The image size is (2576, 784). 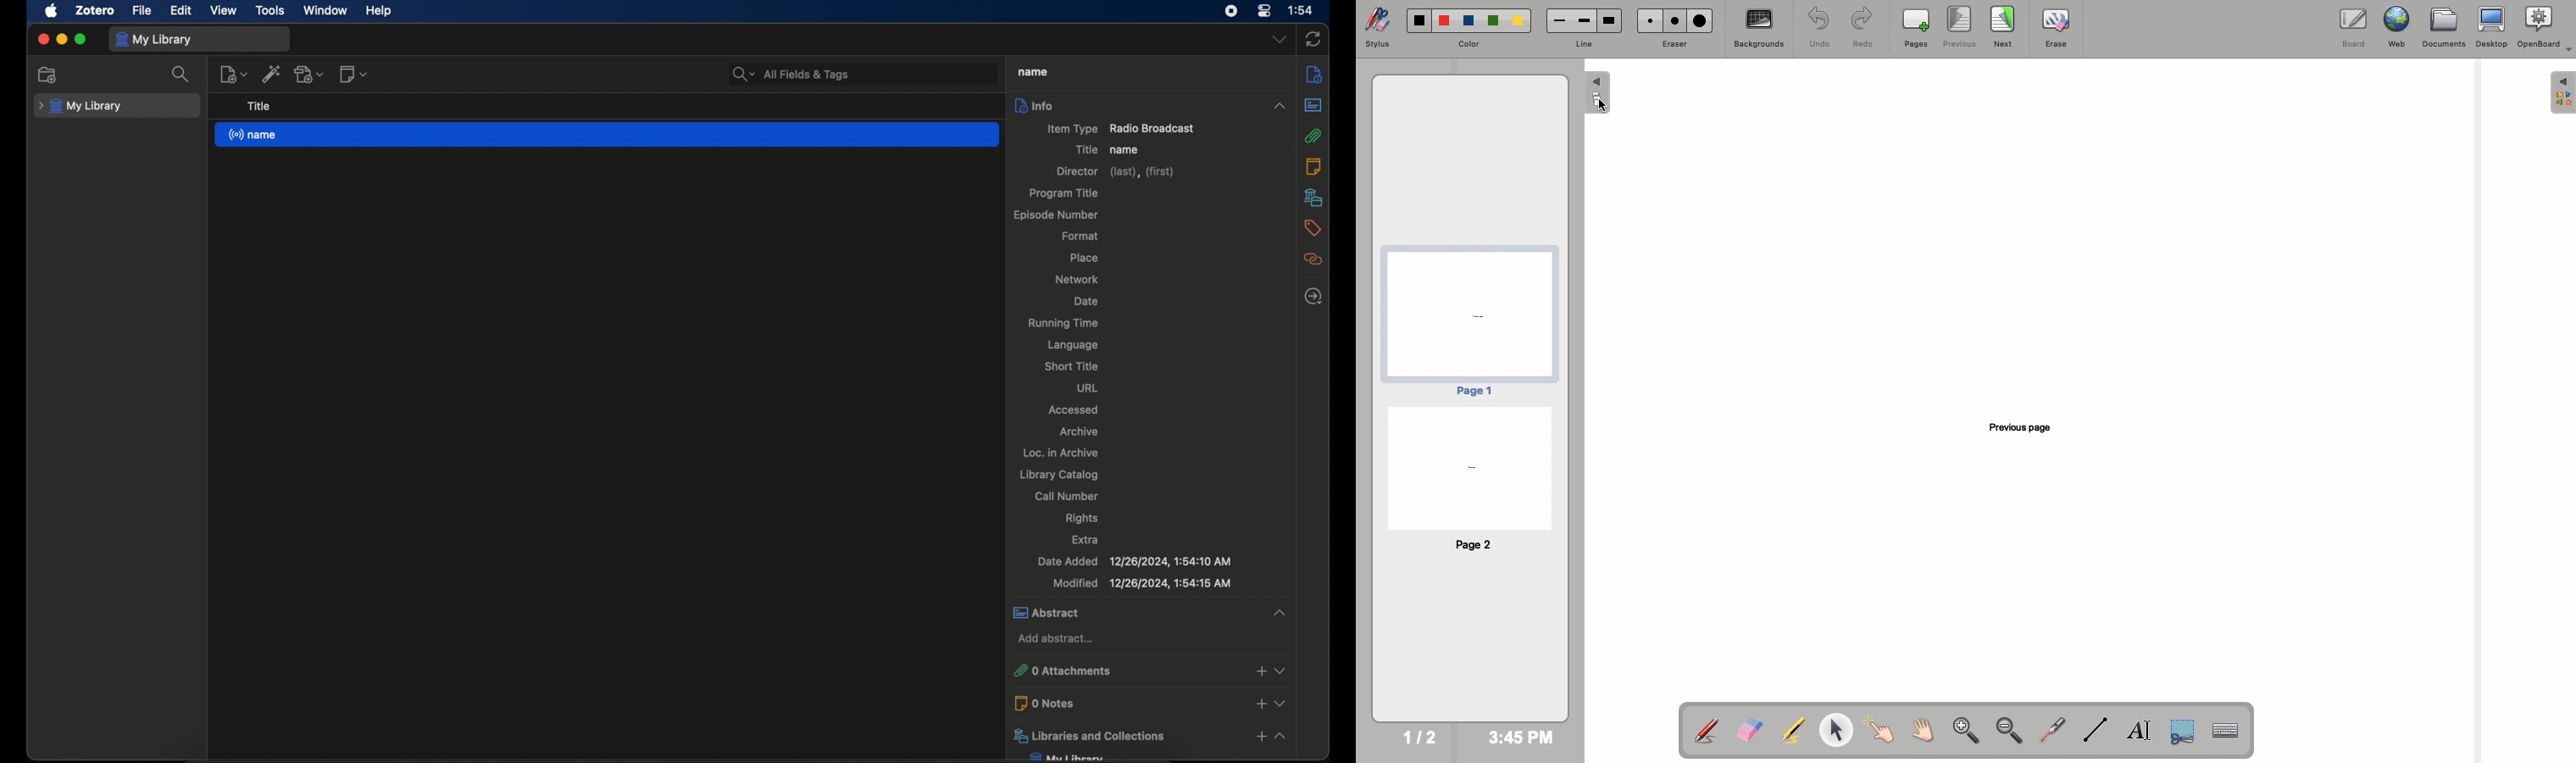 What do you see at coordinates (354, 73) in the screenshot?
I see `new note` at bounding box center [354, 73].